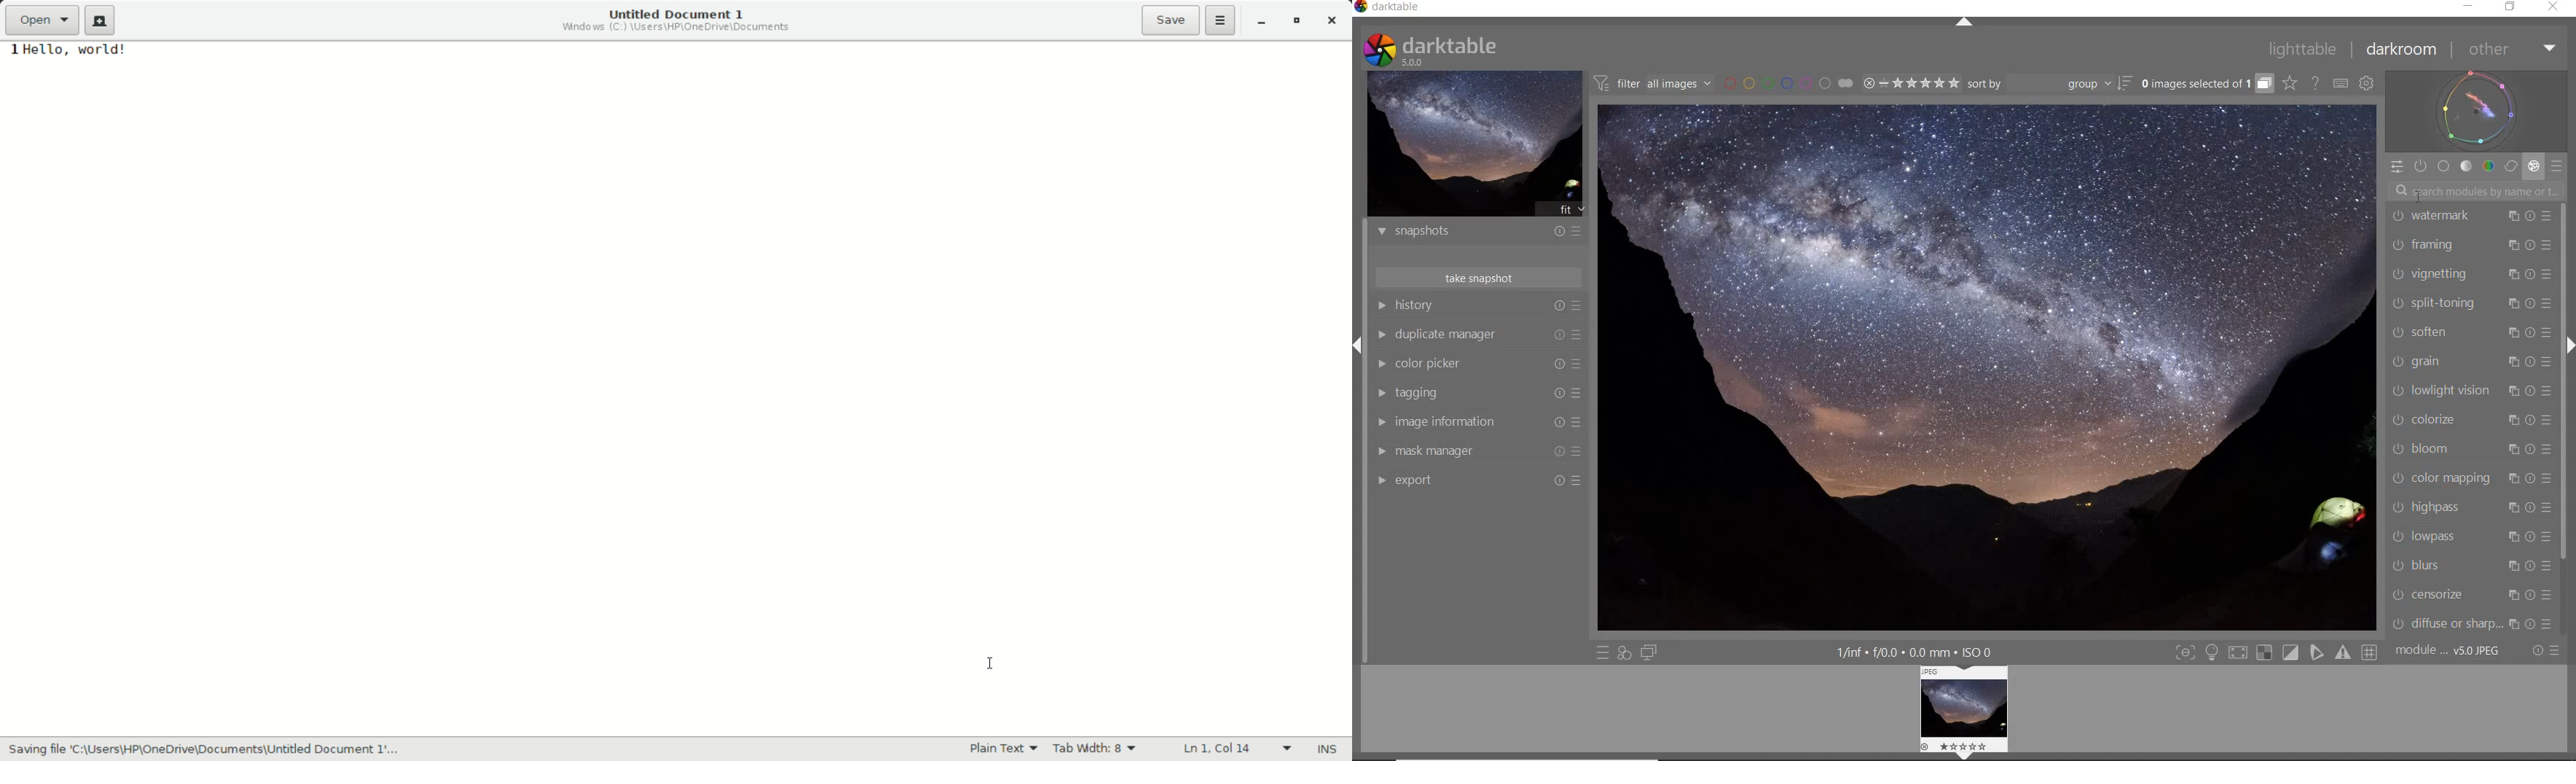 The height and width of the screenshot is (784, 2576). What do you see at coordinates (1407, 7) in the screenshot?
I see `darktable` at bounding box center [1407, 7].